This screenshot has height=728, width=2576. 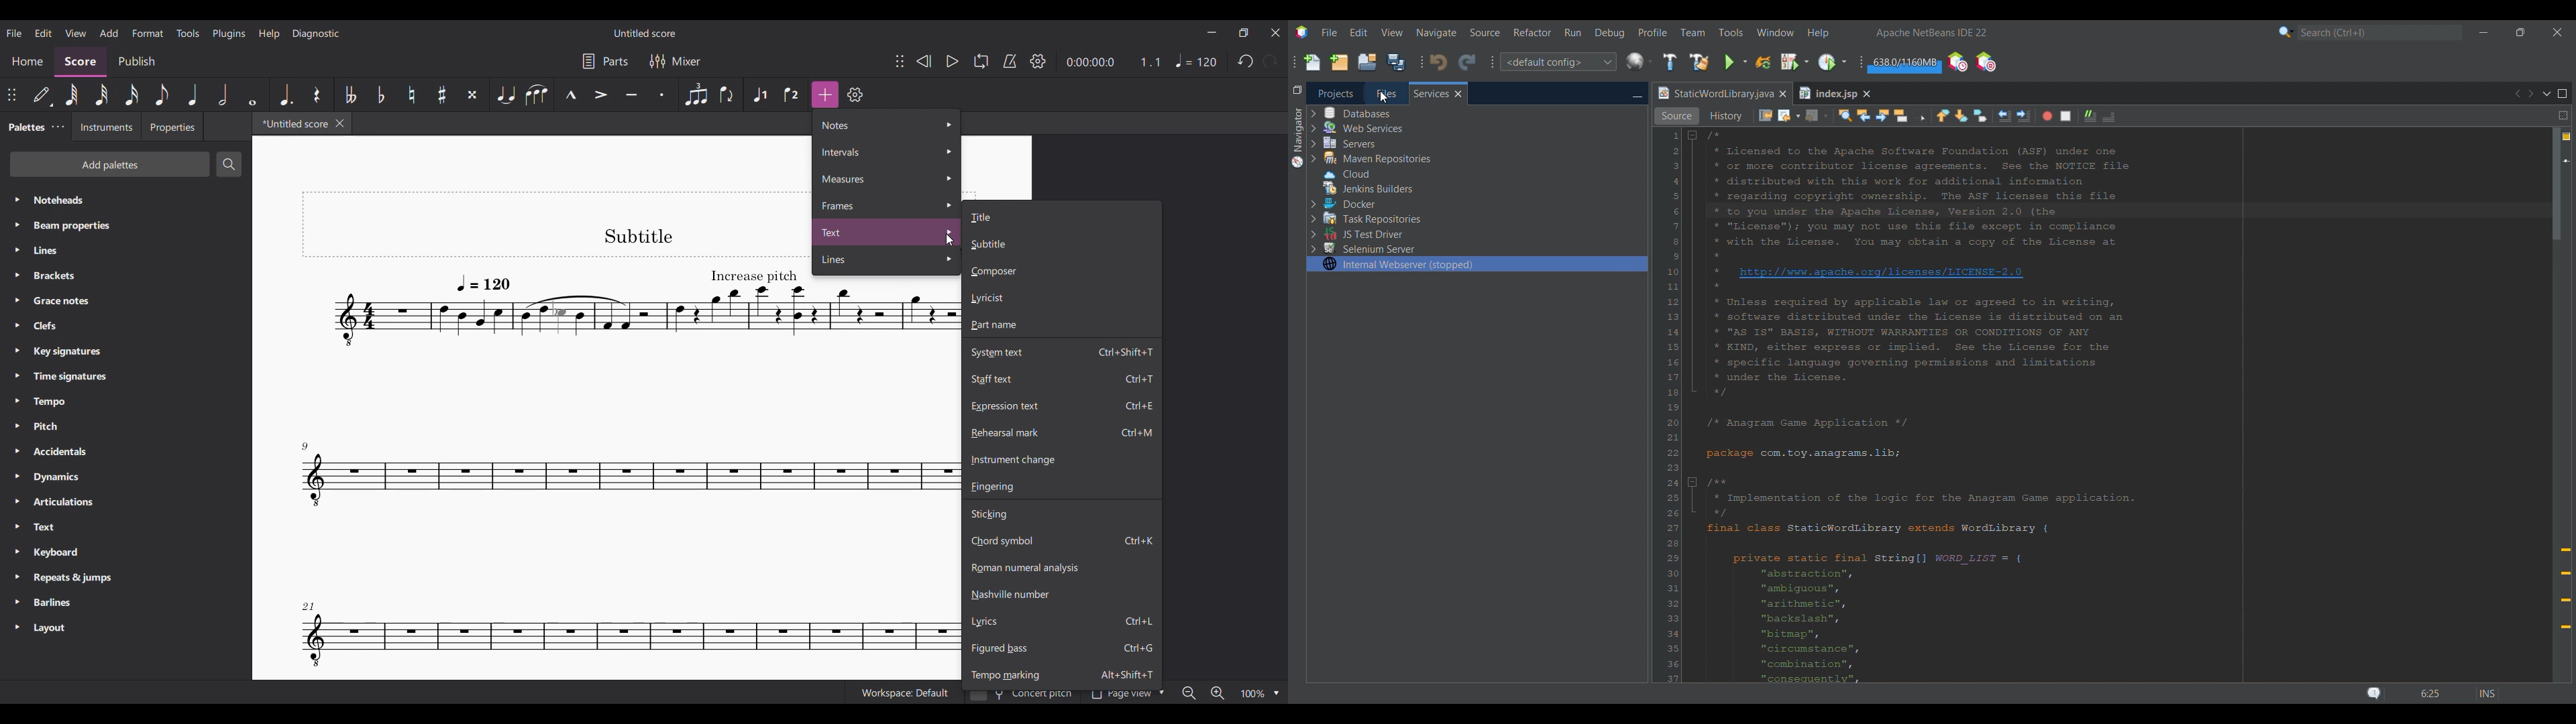 I want to click on Voice 1, so click(x=760, y=95).